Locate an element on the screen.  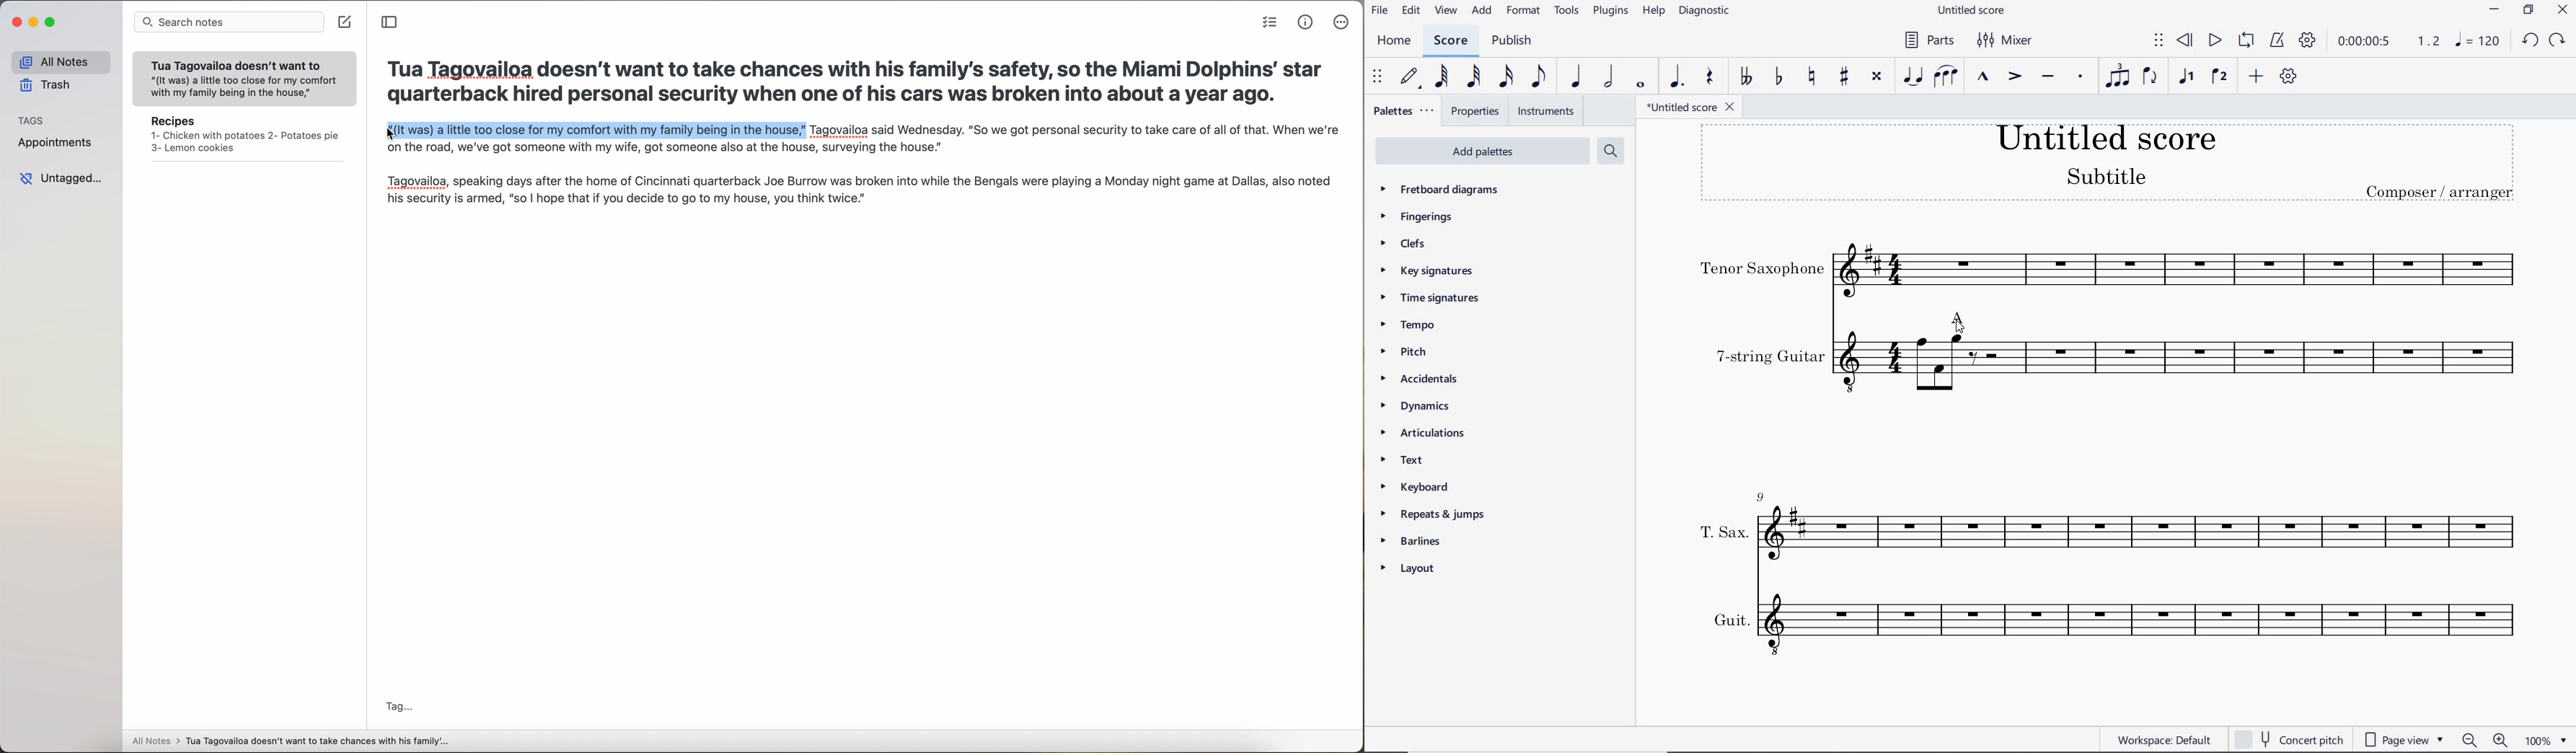
LAYOUT is located at coordinates (1417, 570).